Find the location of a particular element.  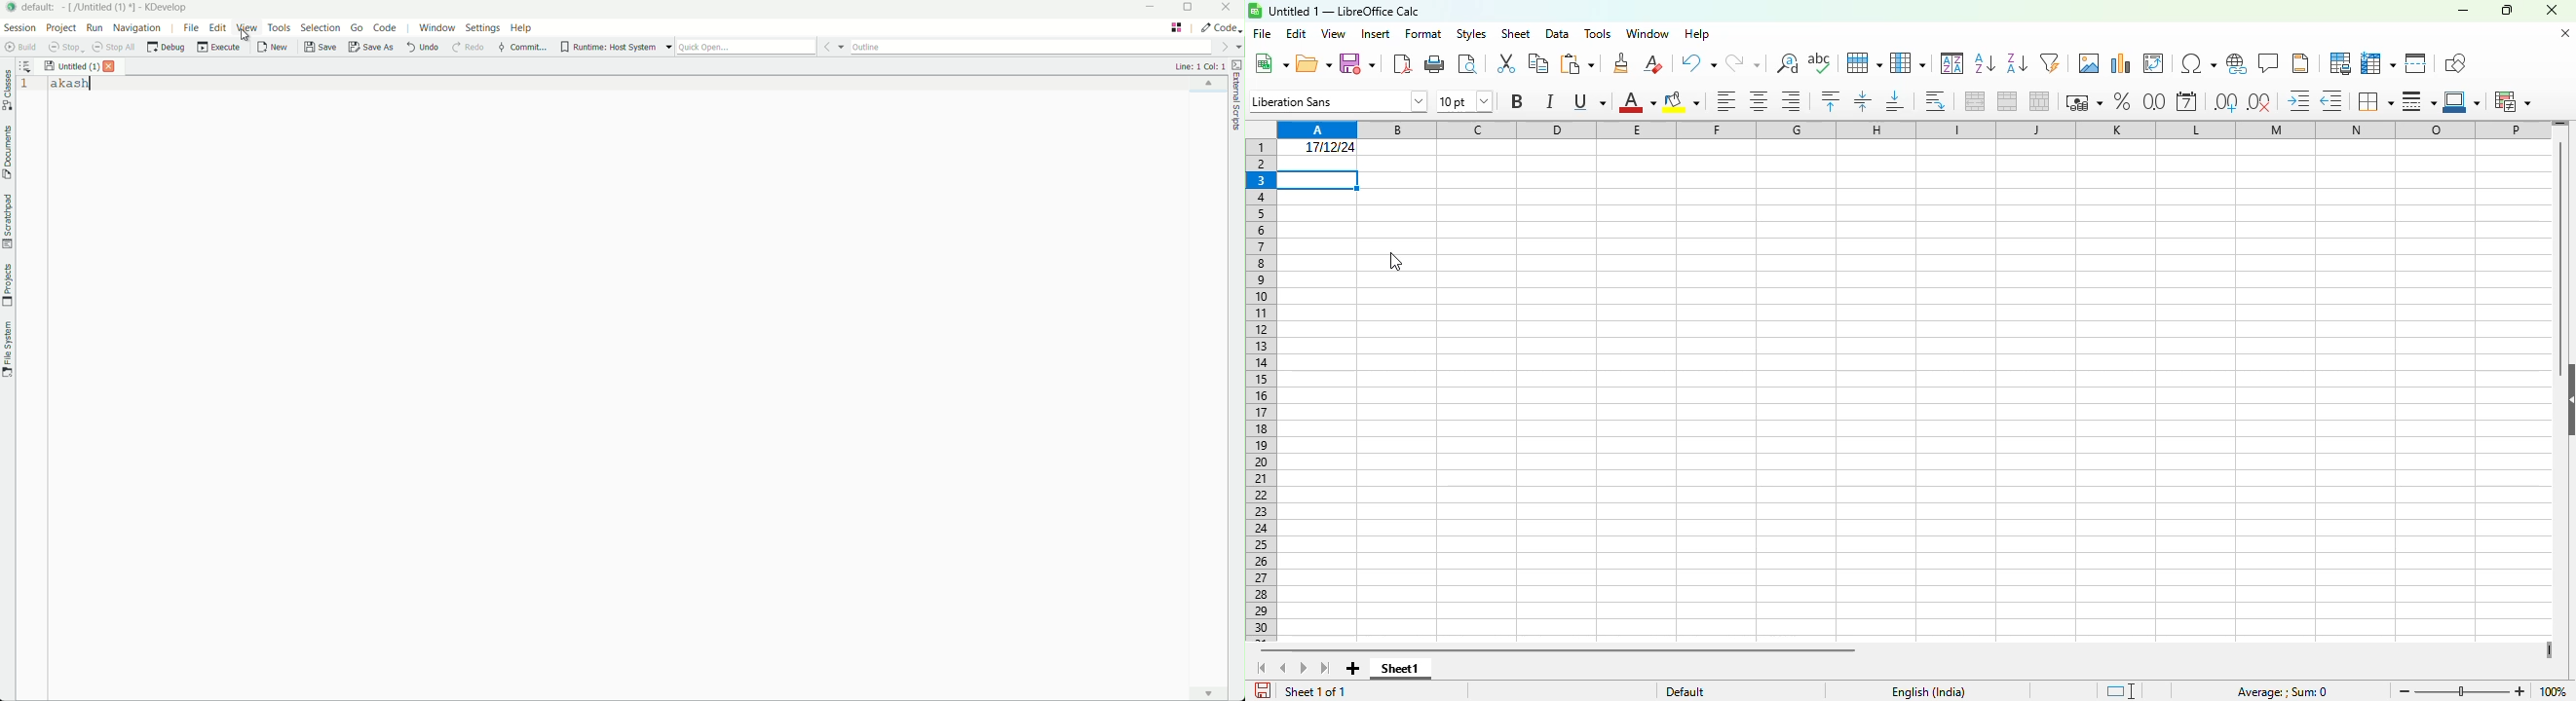

zoom in is located at coordinates (2519, 691).